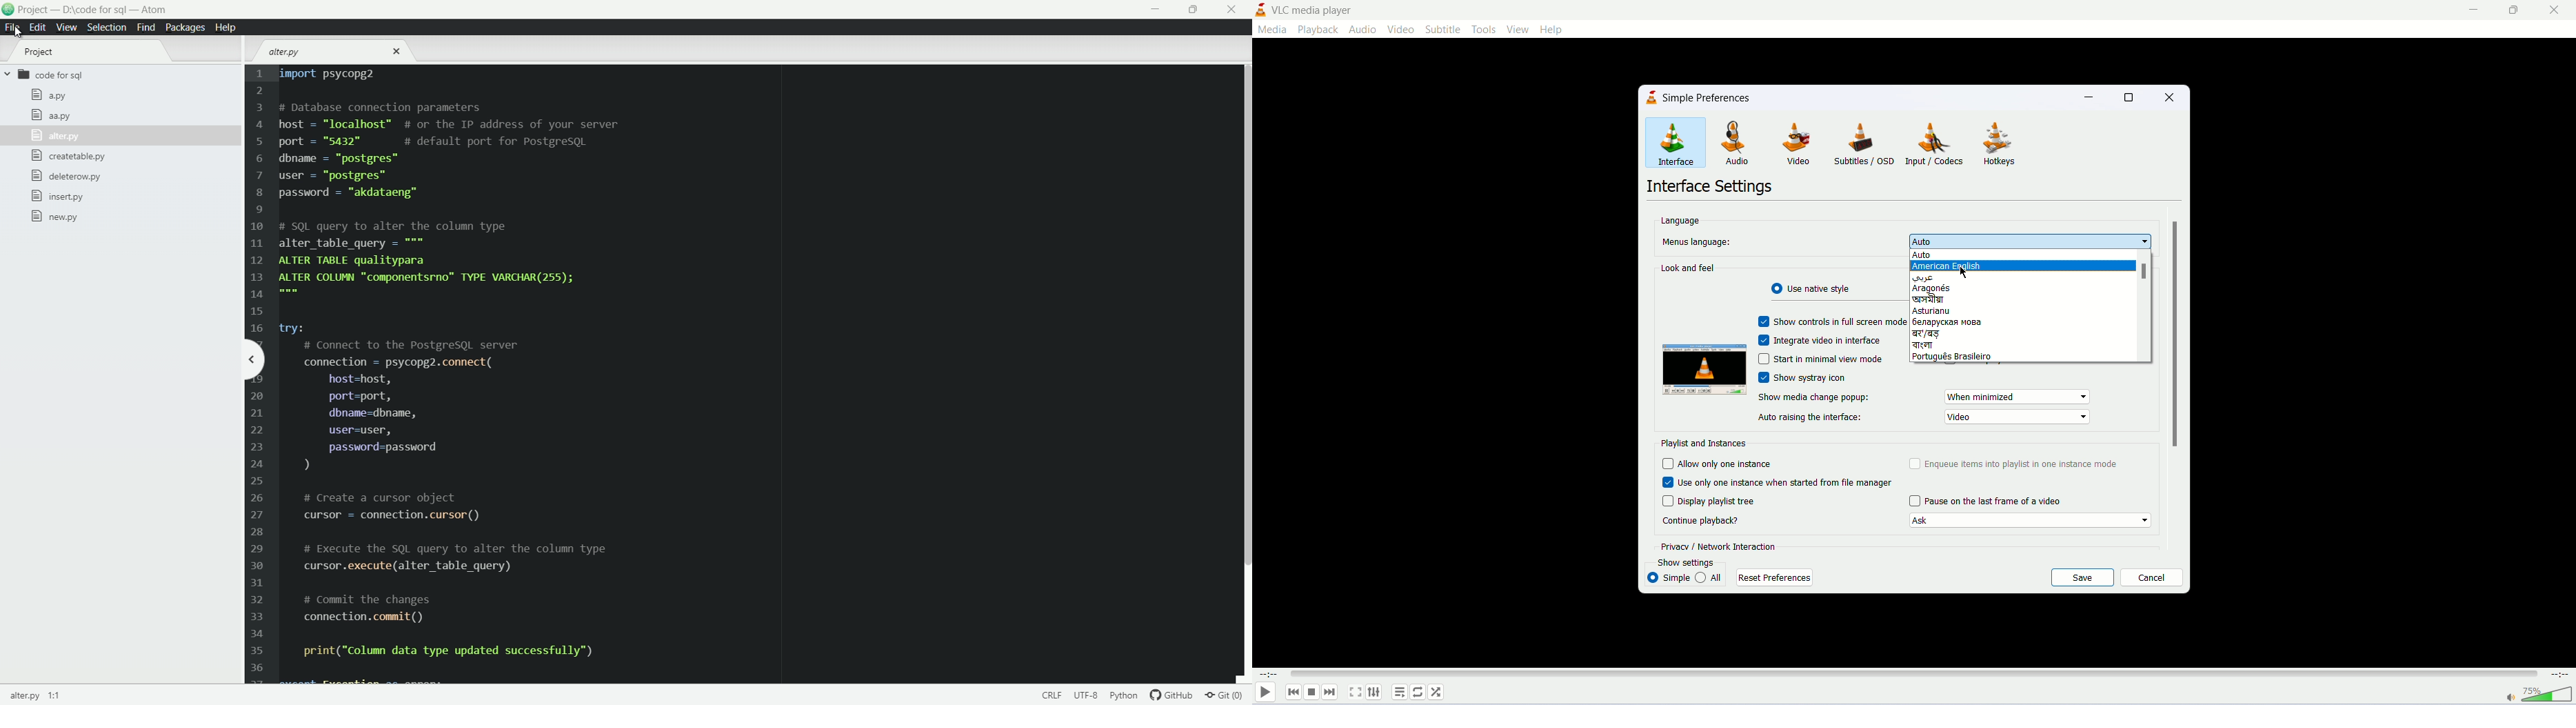 Image resolution: width=2576 pixels, height=728 pixels. I want to click on alter.py file, so click(285, 52).